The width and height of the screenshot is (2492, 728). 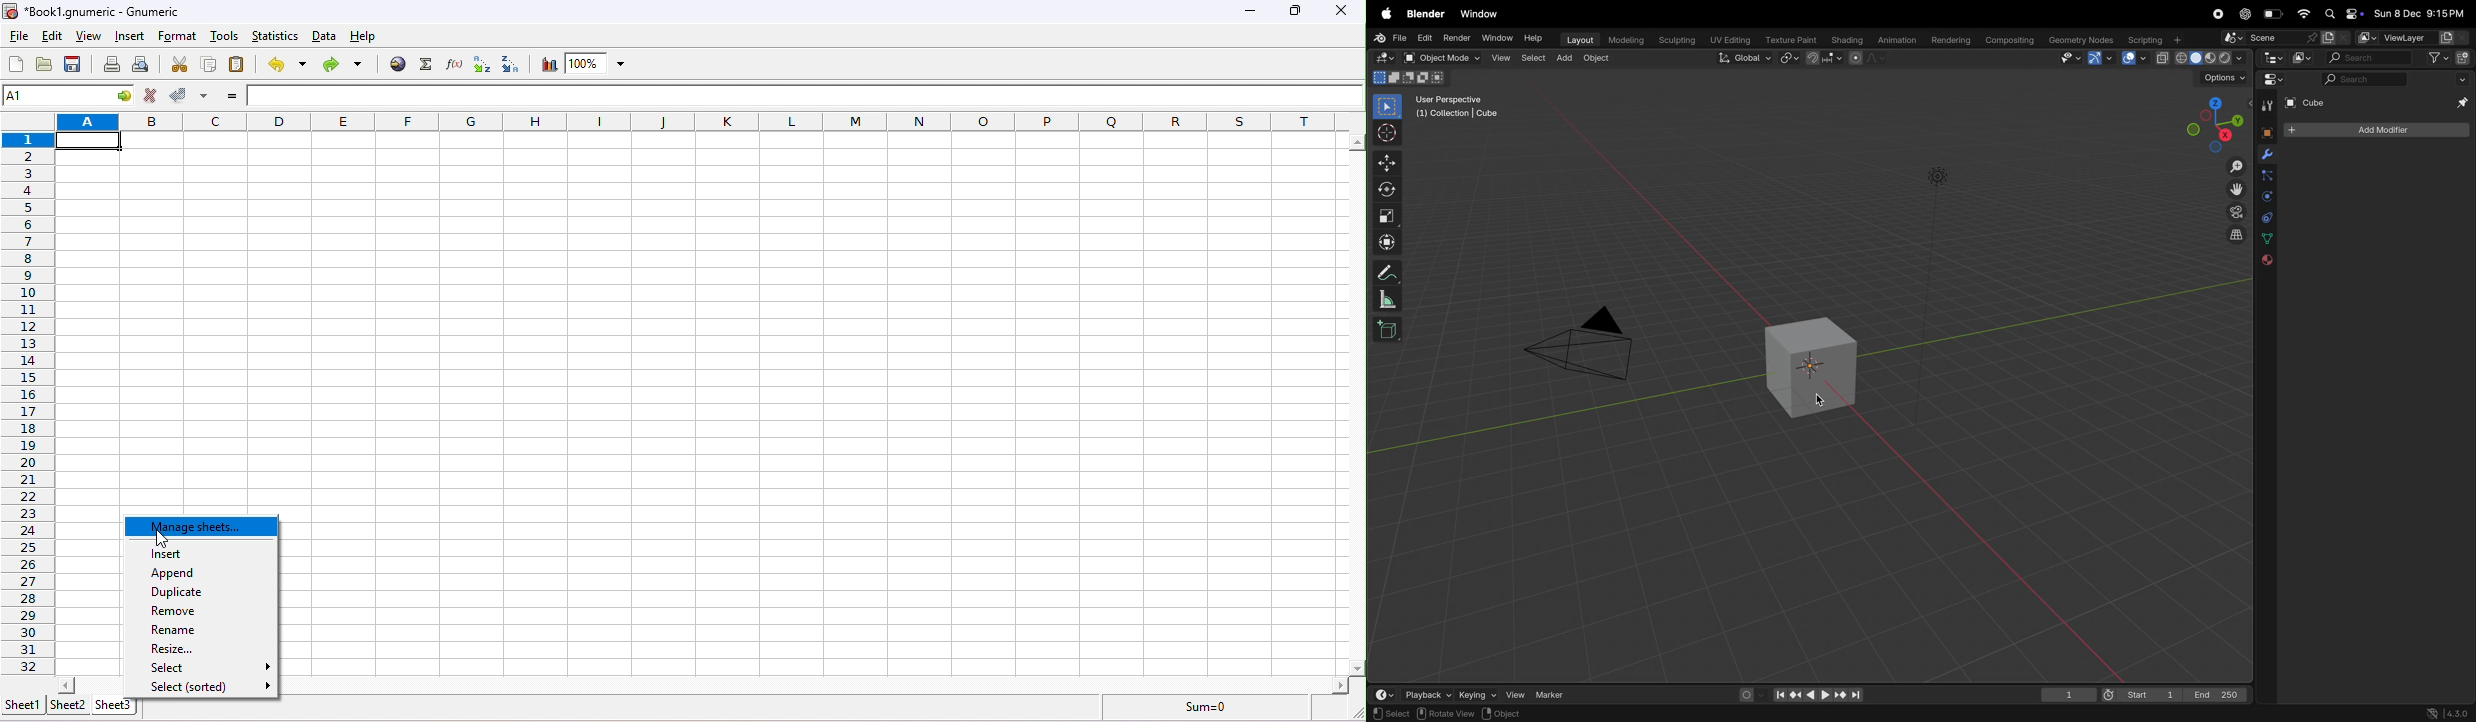 I want to click on create a new workbook, so click(x=15, y=64).